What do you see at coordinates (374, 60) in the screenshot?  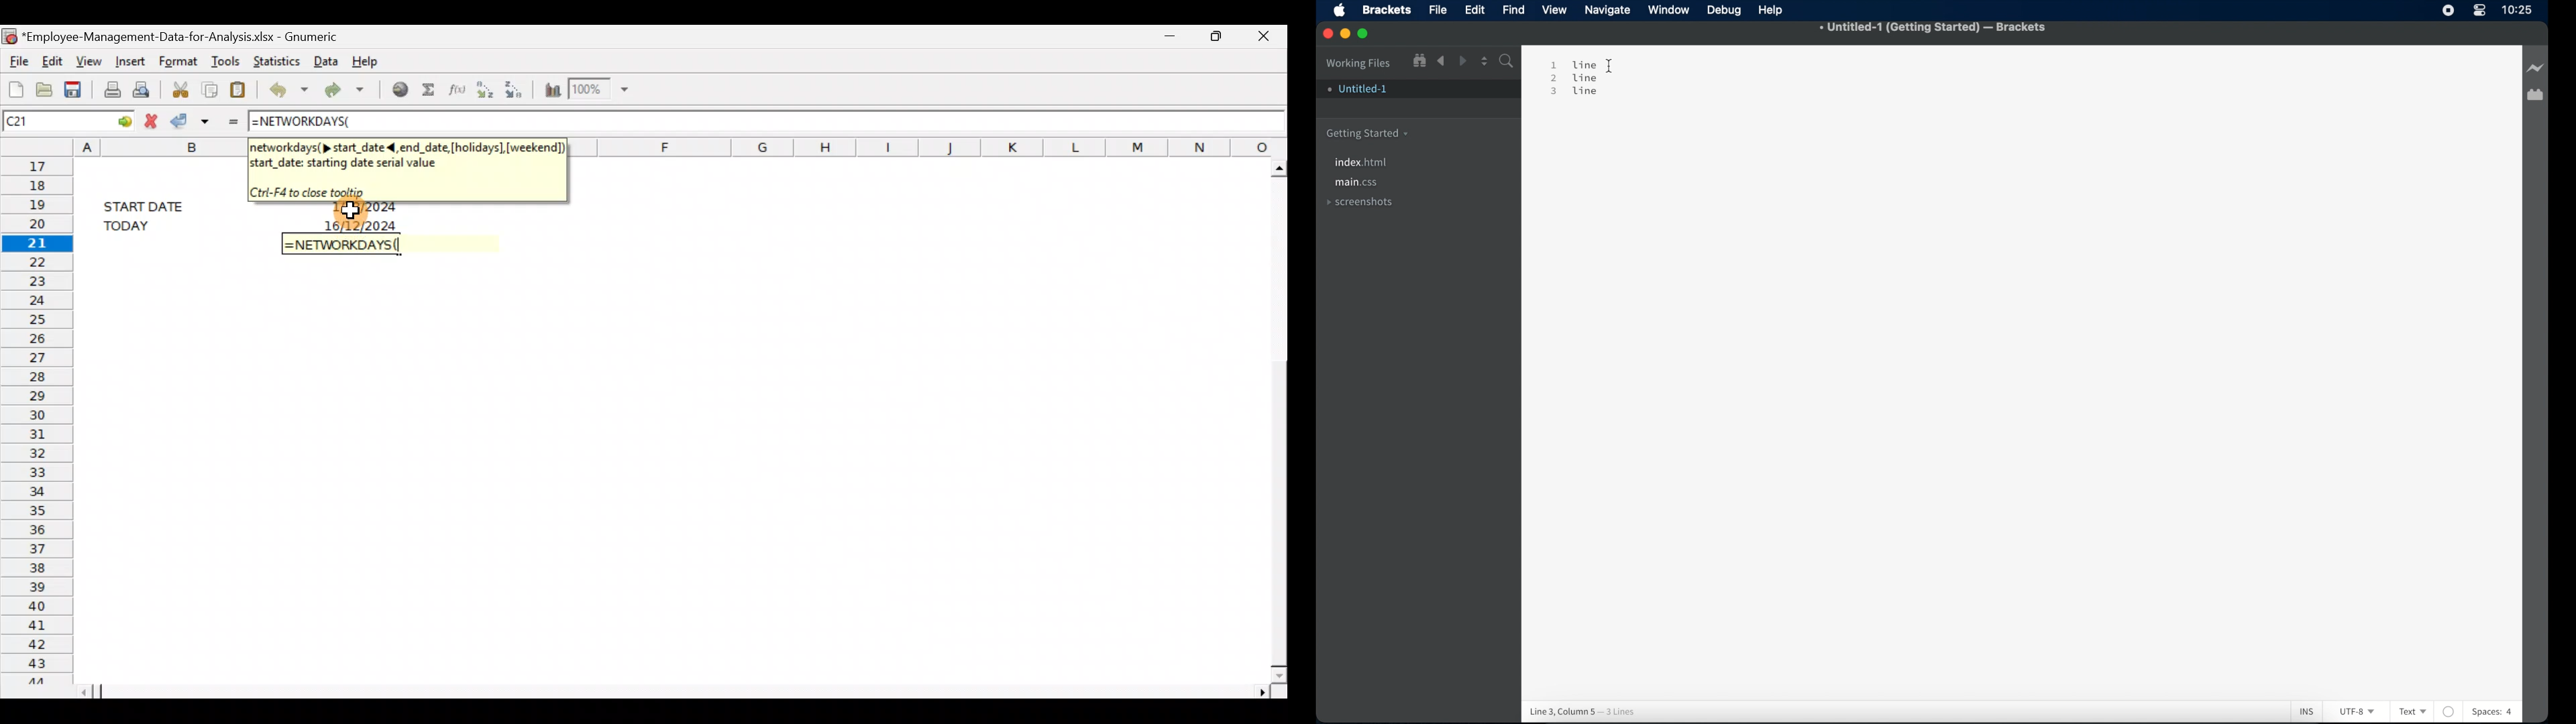 I see `Help` at bounding box center [374, 60].